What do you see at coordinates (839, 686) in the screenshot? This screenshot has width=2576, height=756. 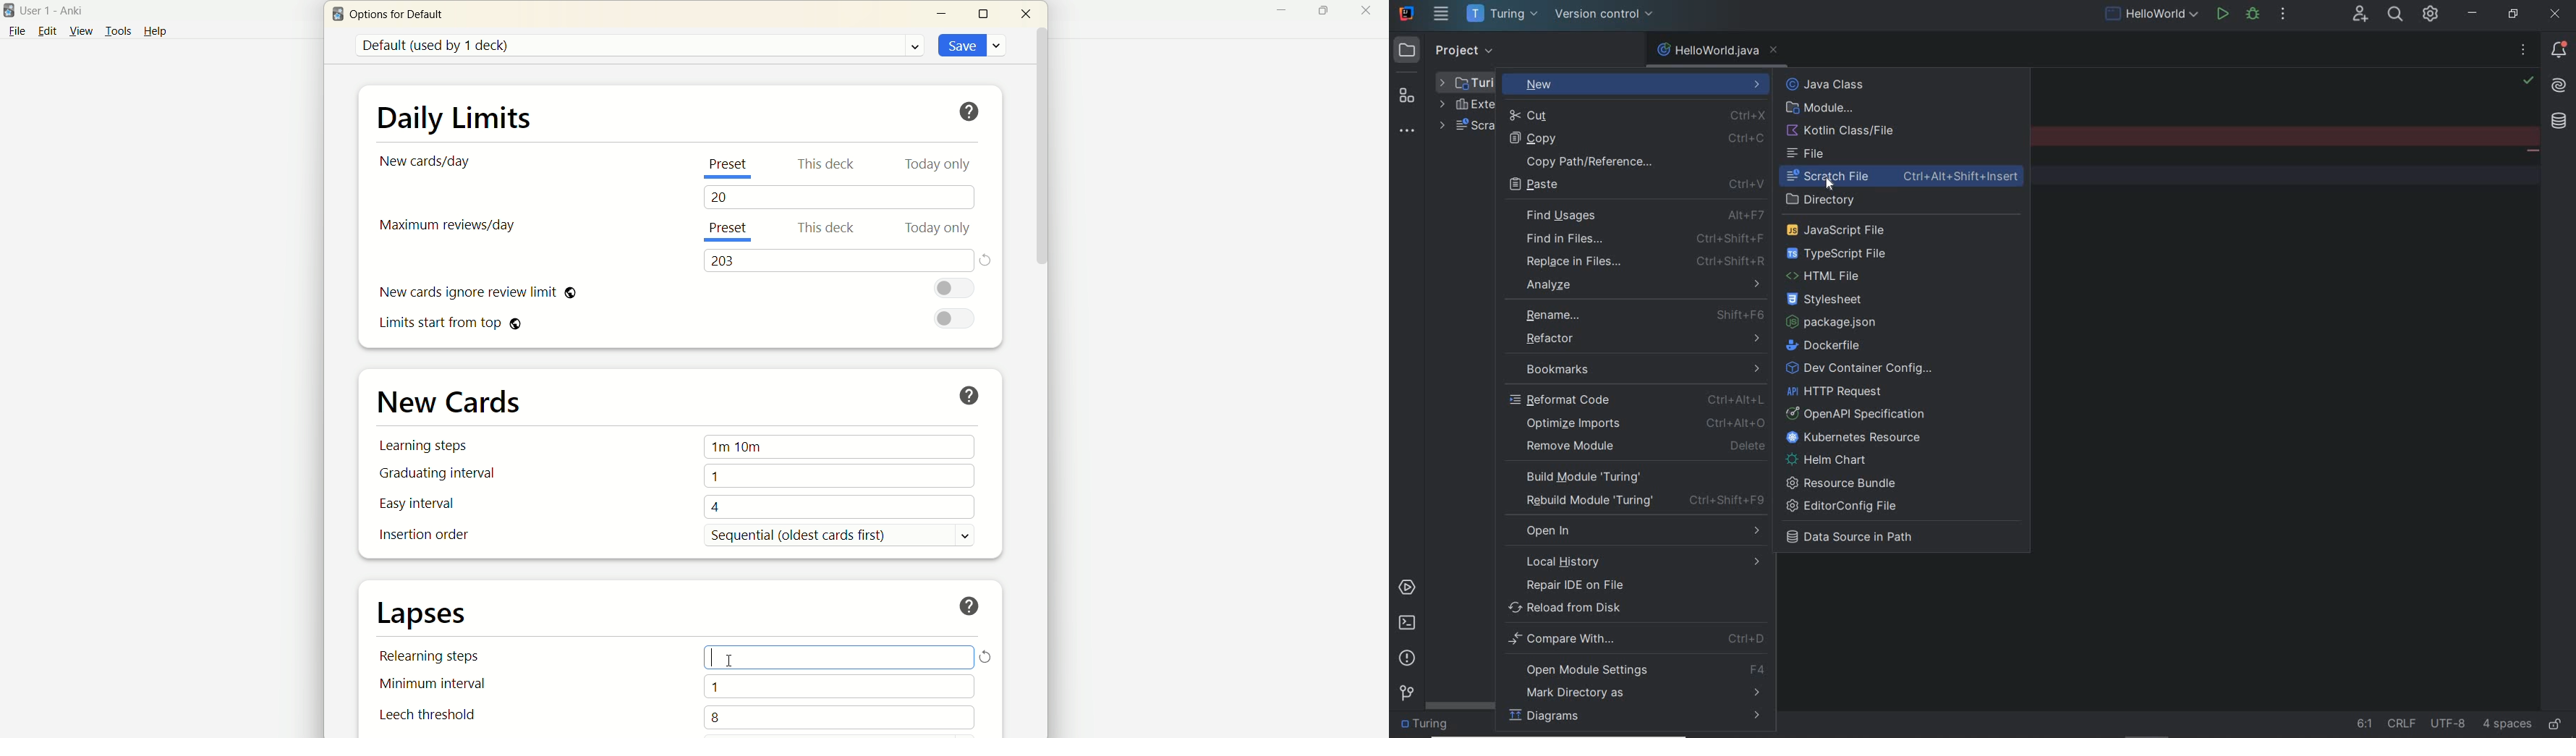 I see `1` at bounding box center [839, 686].